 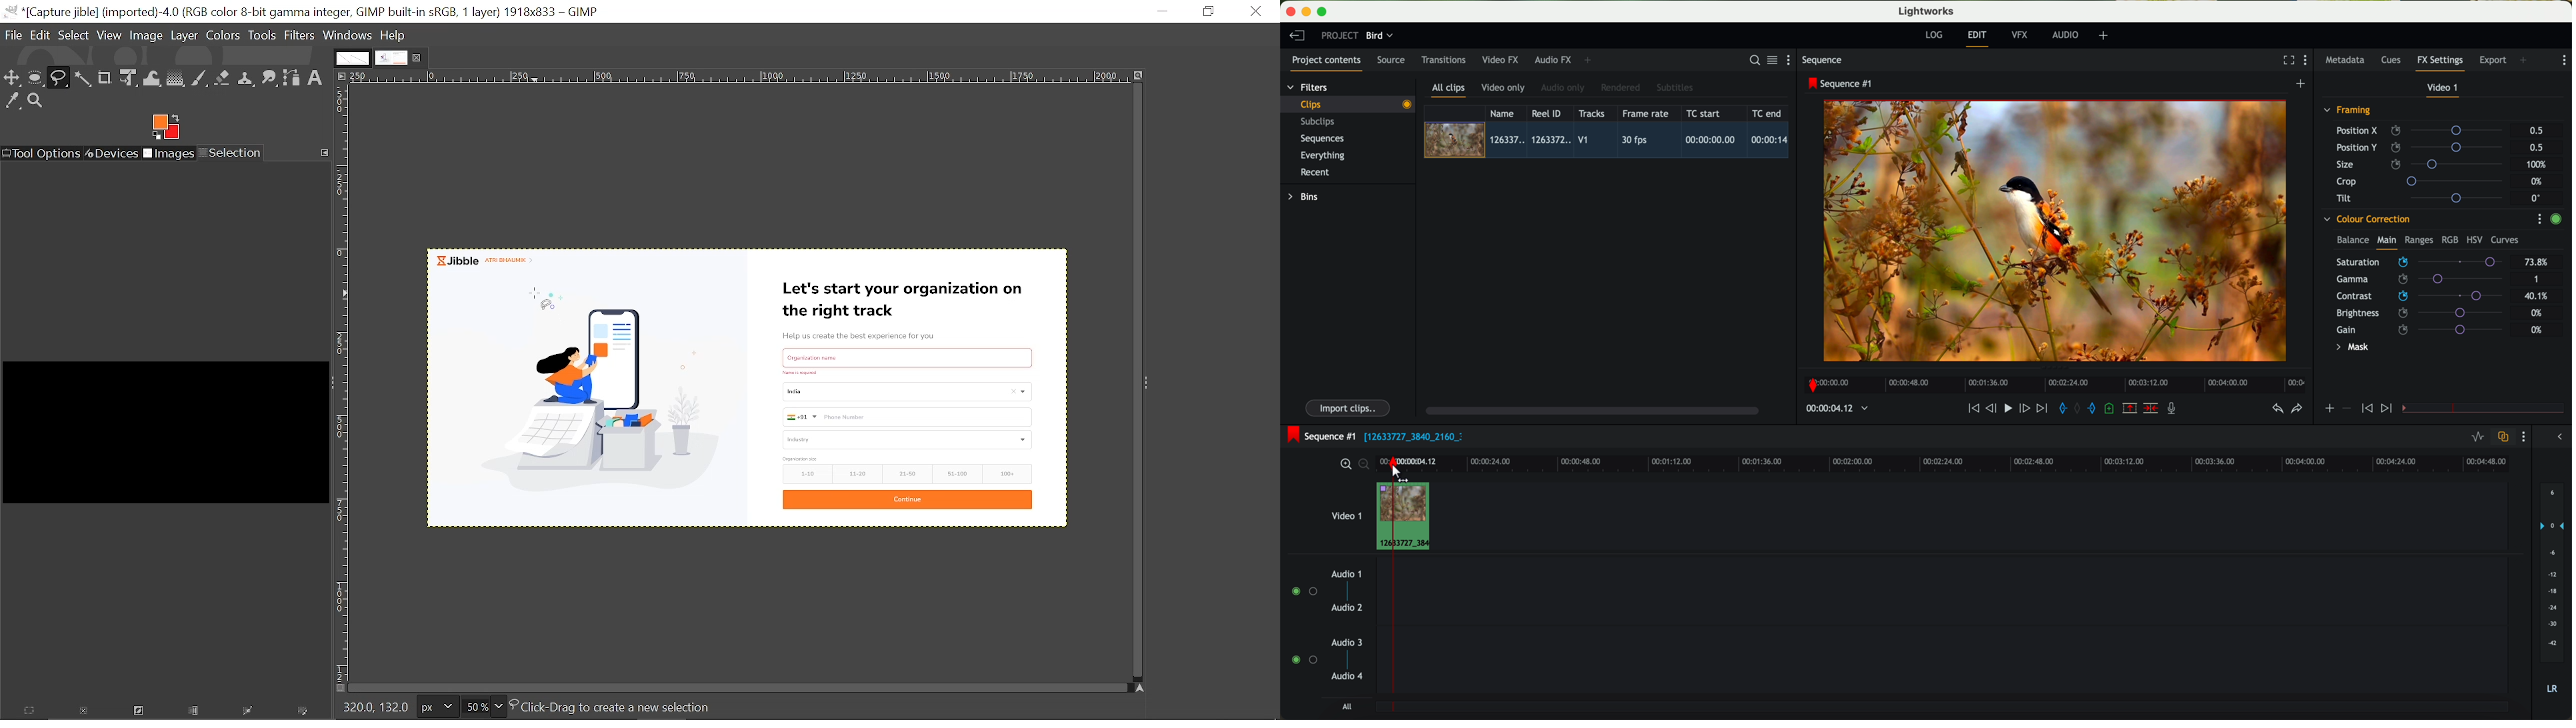 What do you see at coordinates (2553, 592) in the screenshot?
I see `audio output level (d/B)` at bounding box center [2553, 592].